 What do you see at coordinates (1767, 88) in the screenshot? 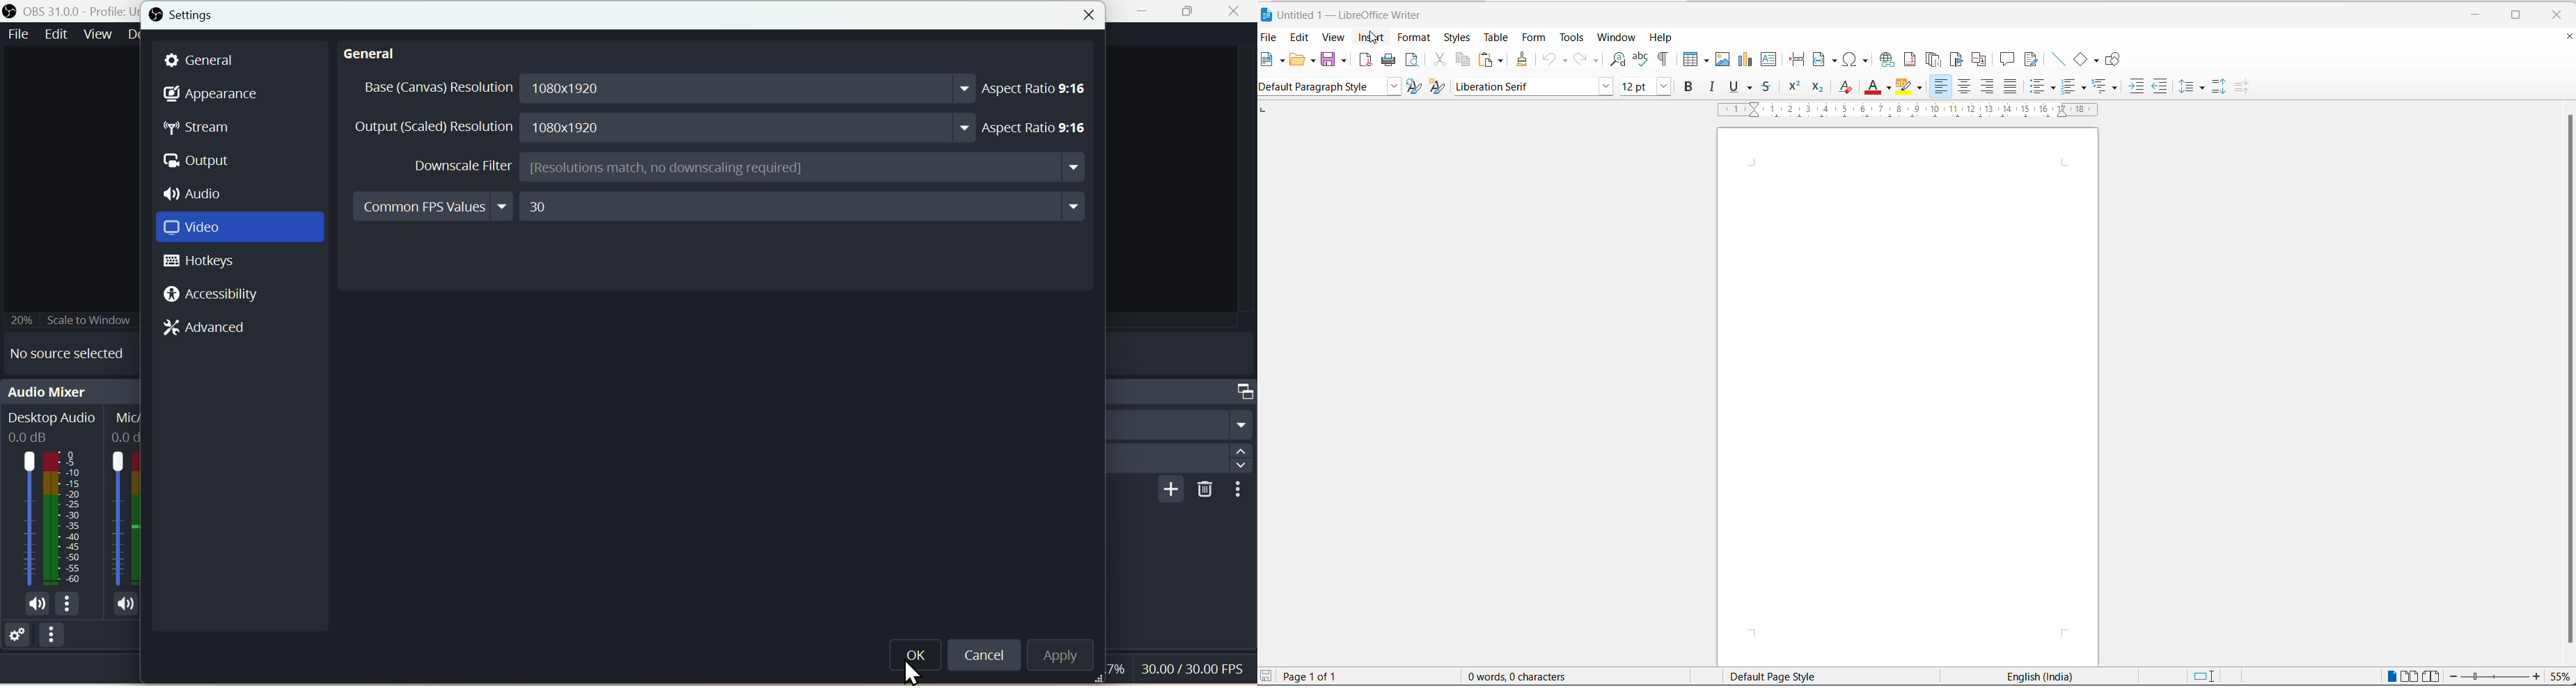
I see `strike through` at bounding box center [1767, 88].